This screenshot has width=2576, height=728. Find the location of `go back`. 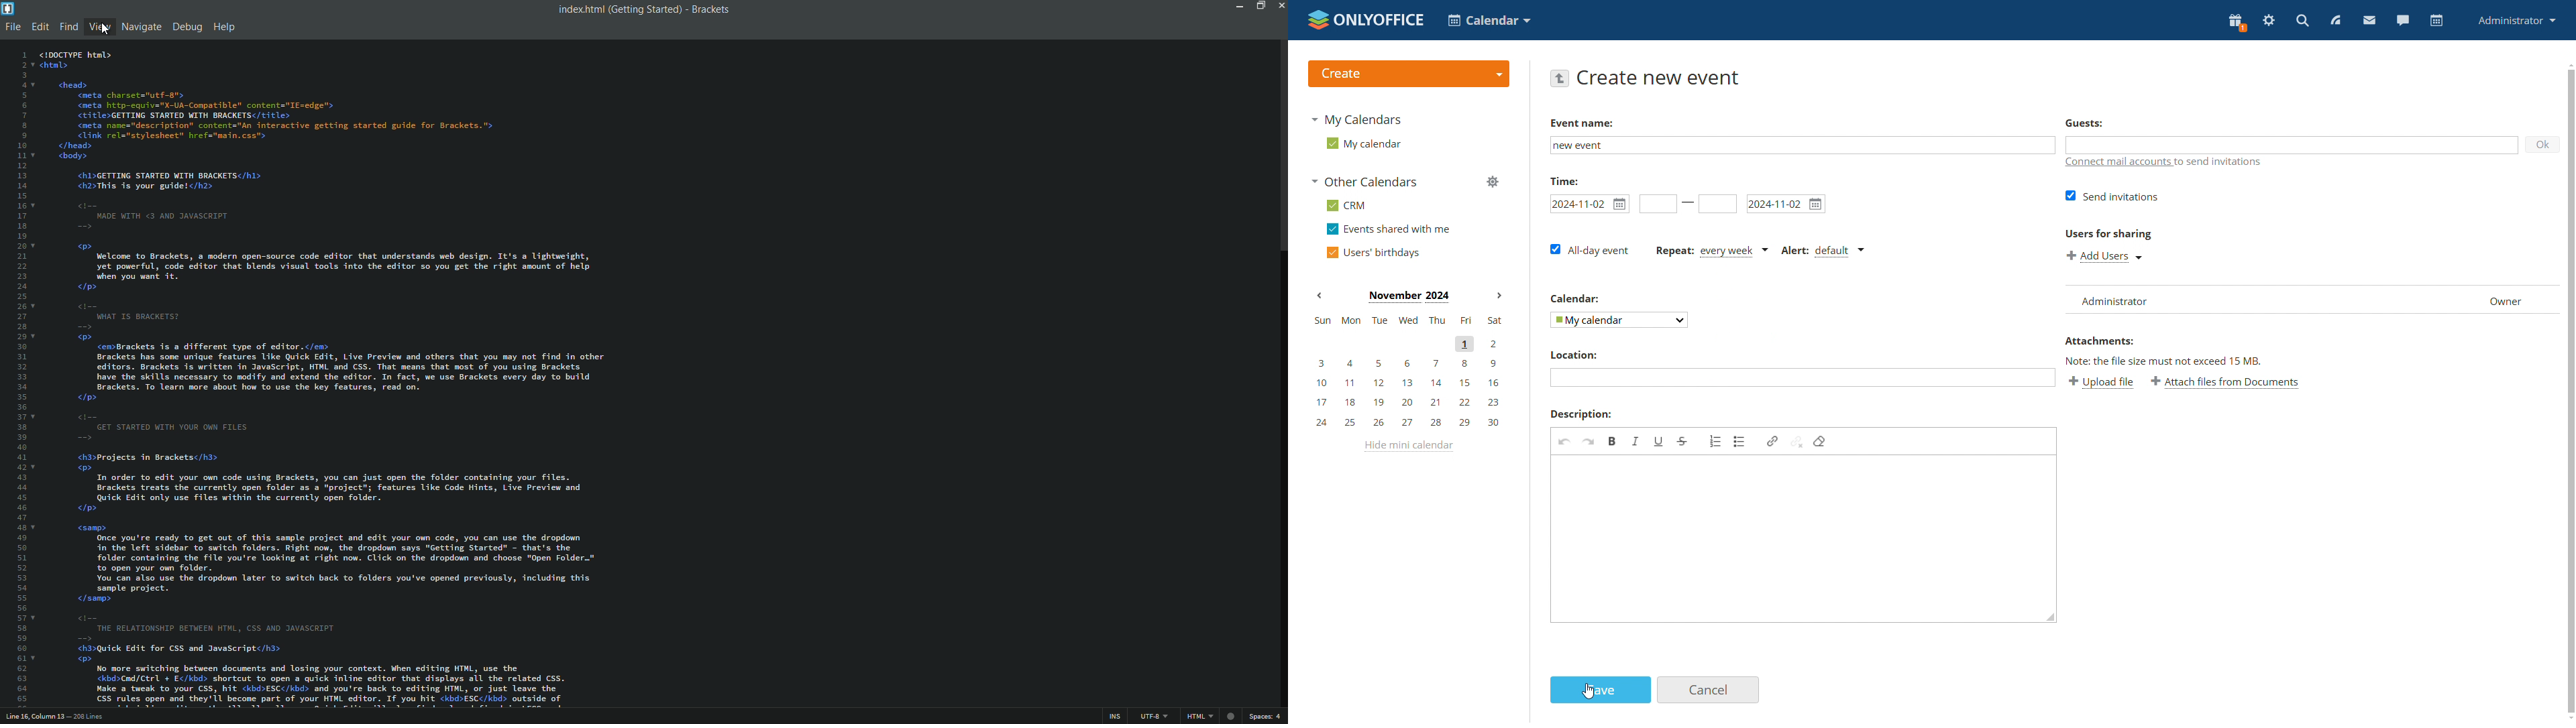

go back is located at coordinates (1560, 78).